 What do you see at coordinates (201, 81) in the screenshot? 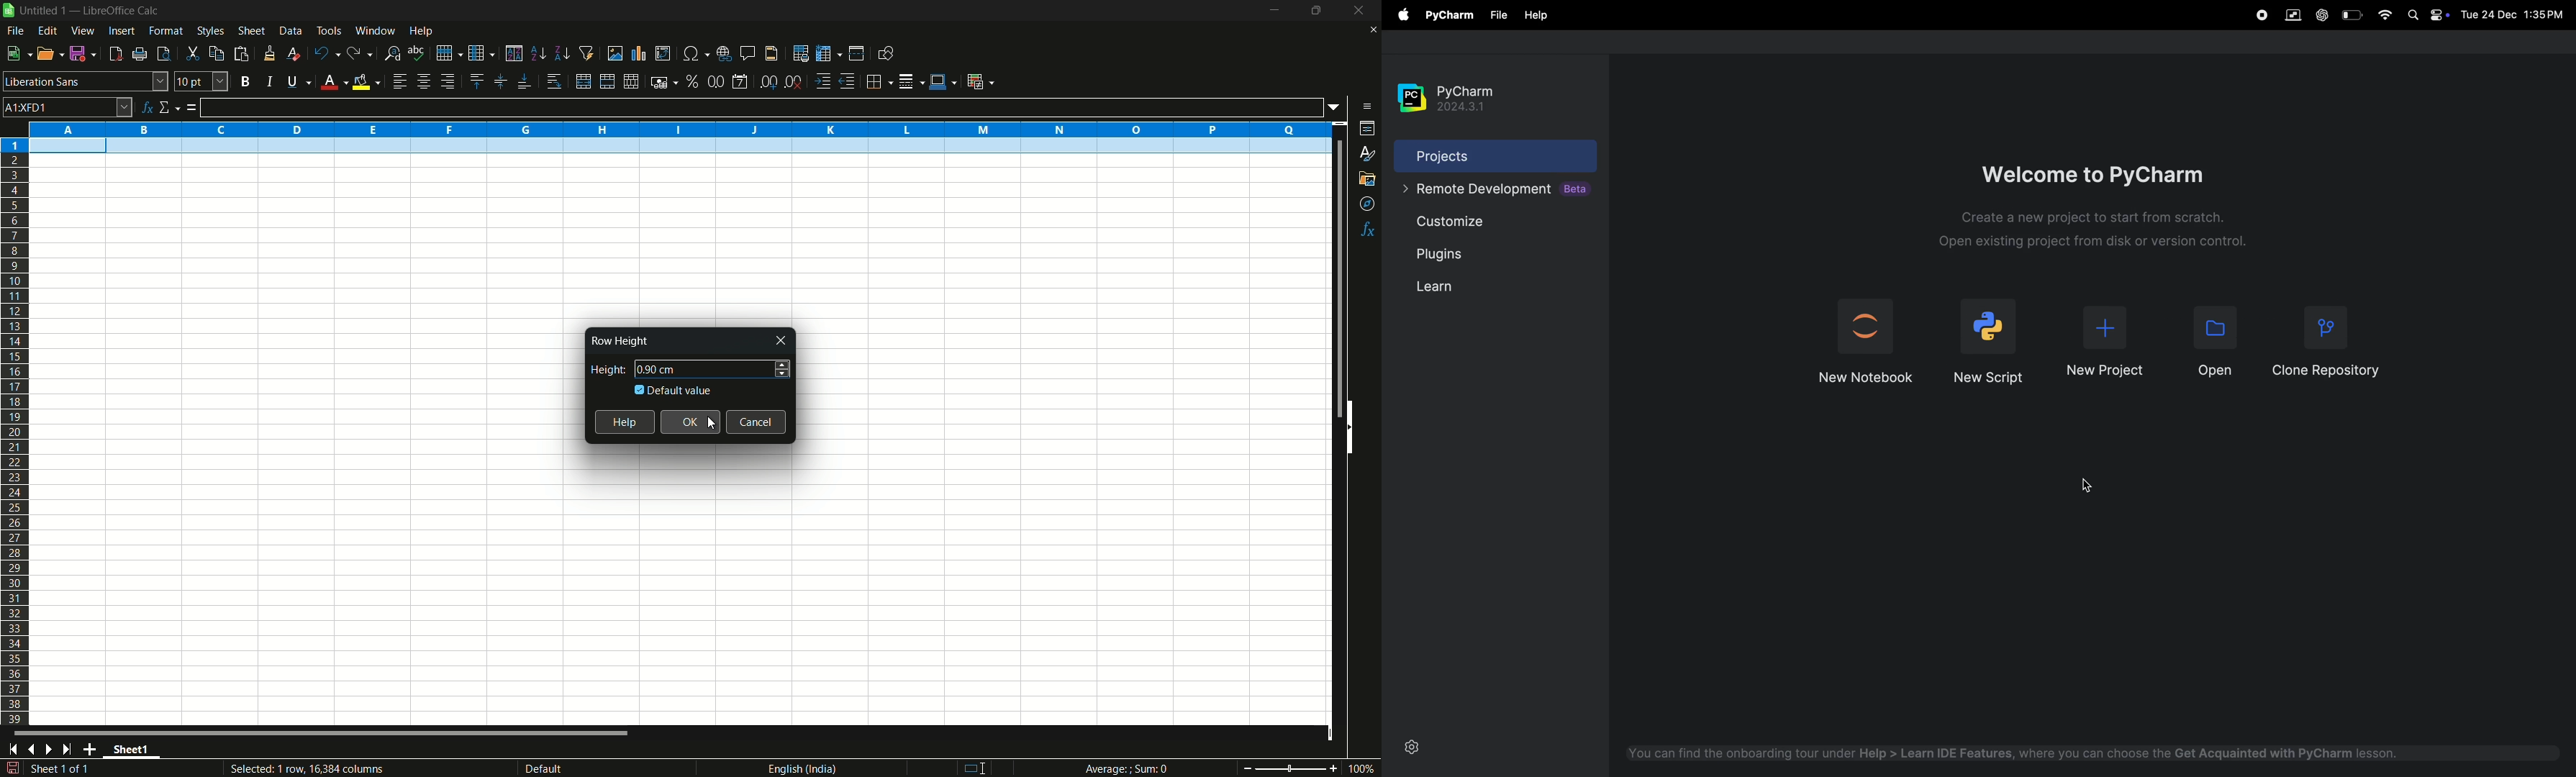
I see `font size` at bounding box center [201, 81].